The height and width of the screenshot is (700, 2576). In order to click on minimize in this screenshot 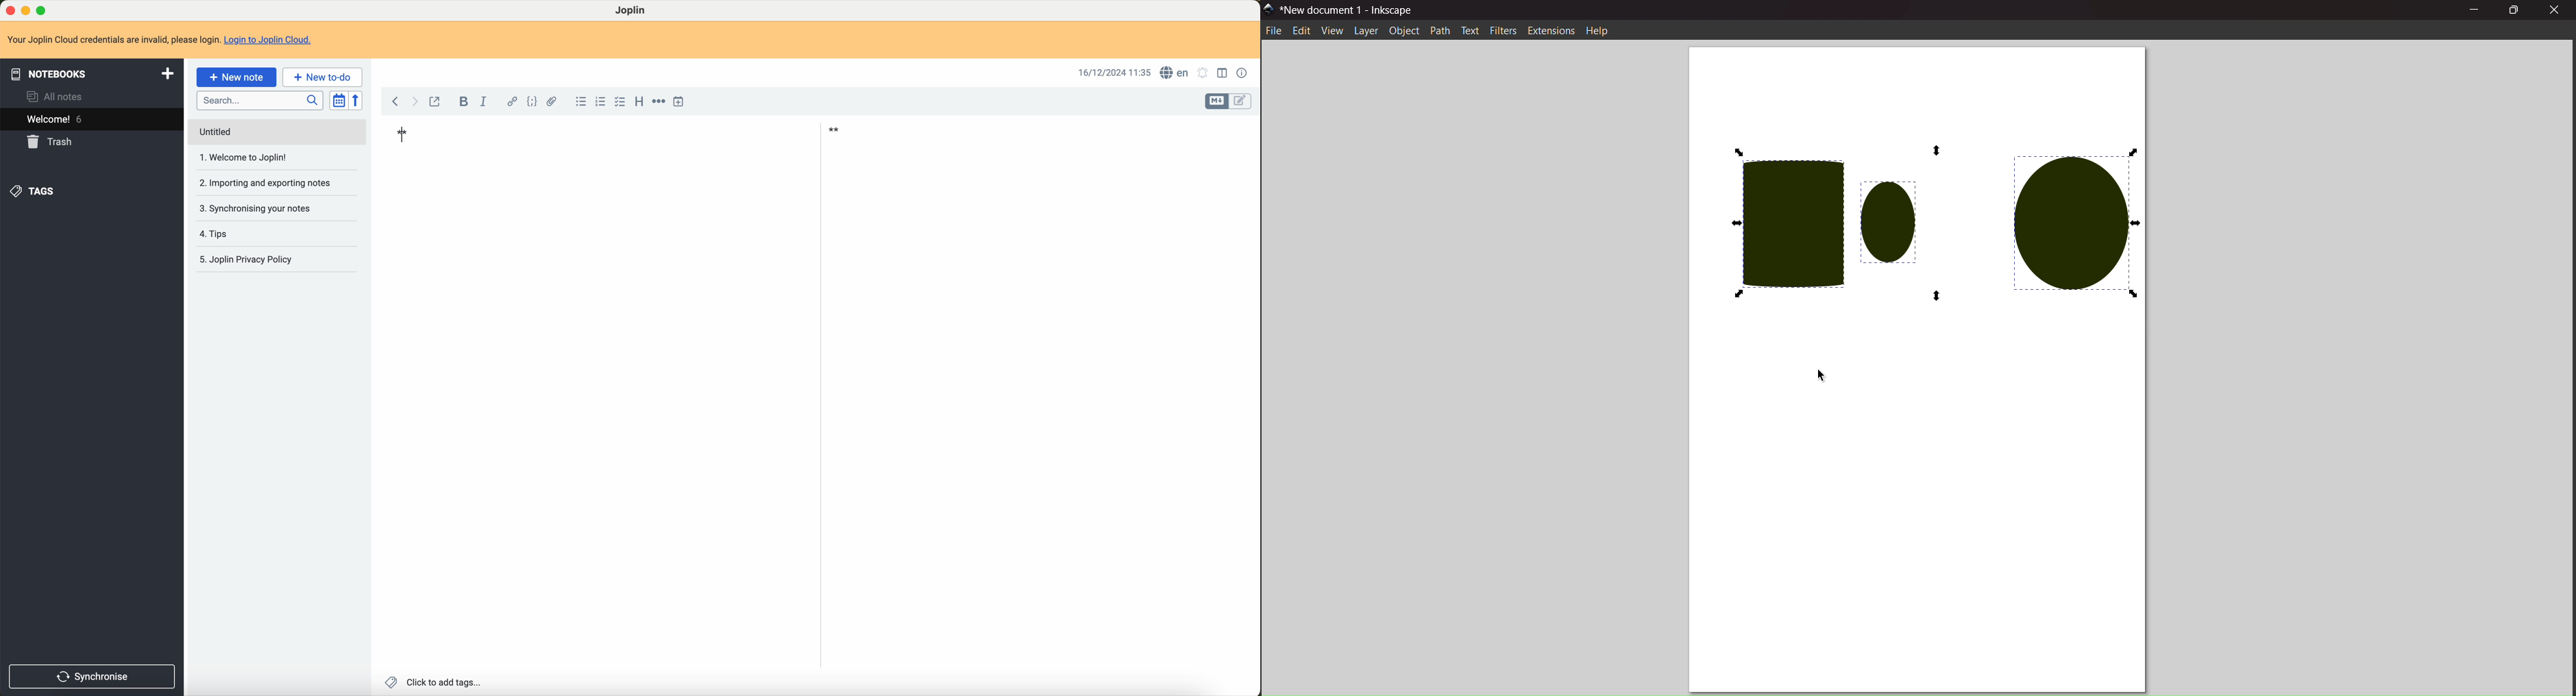, I will do `click(26, 10)`.